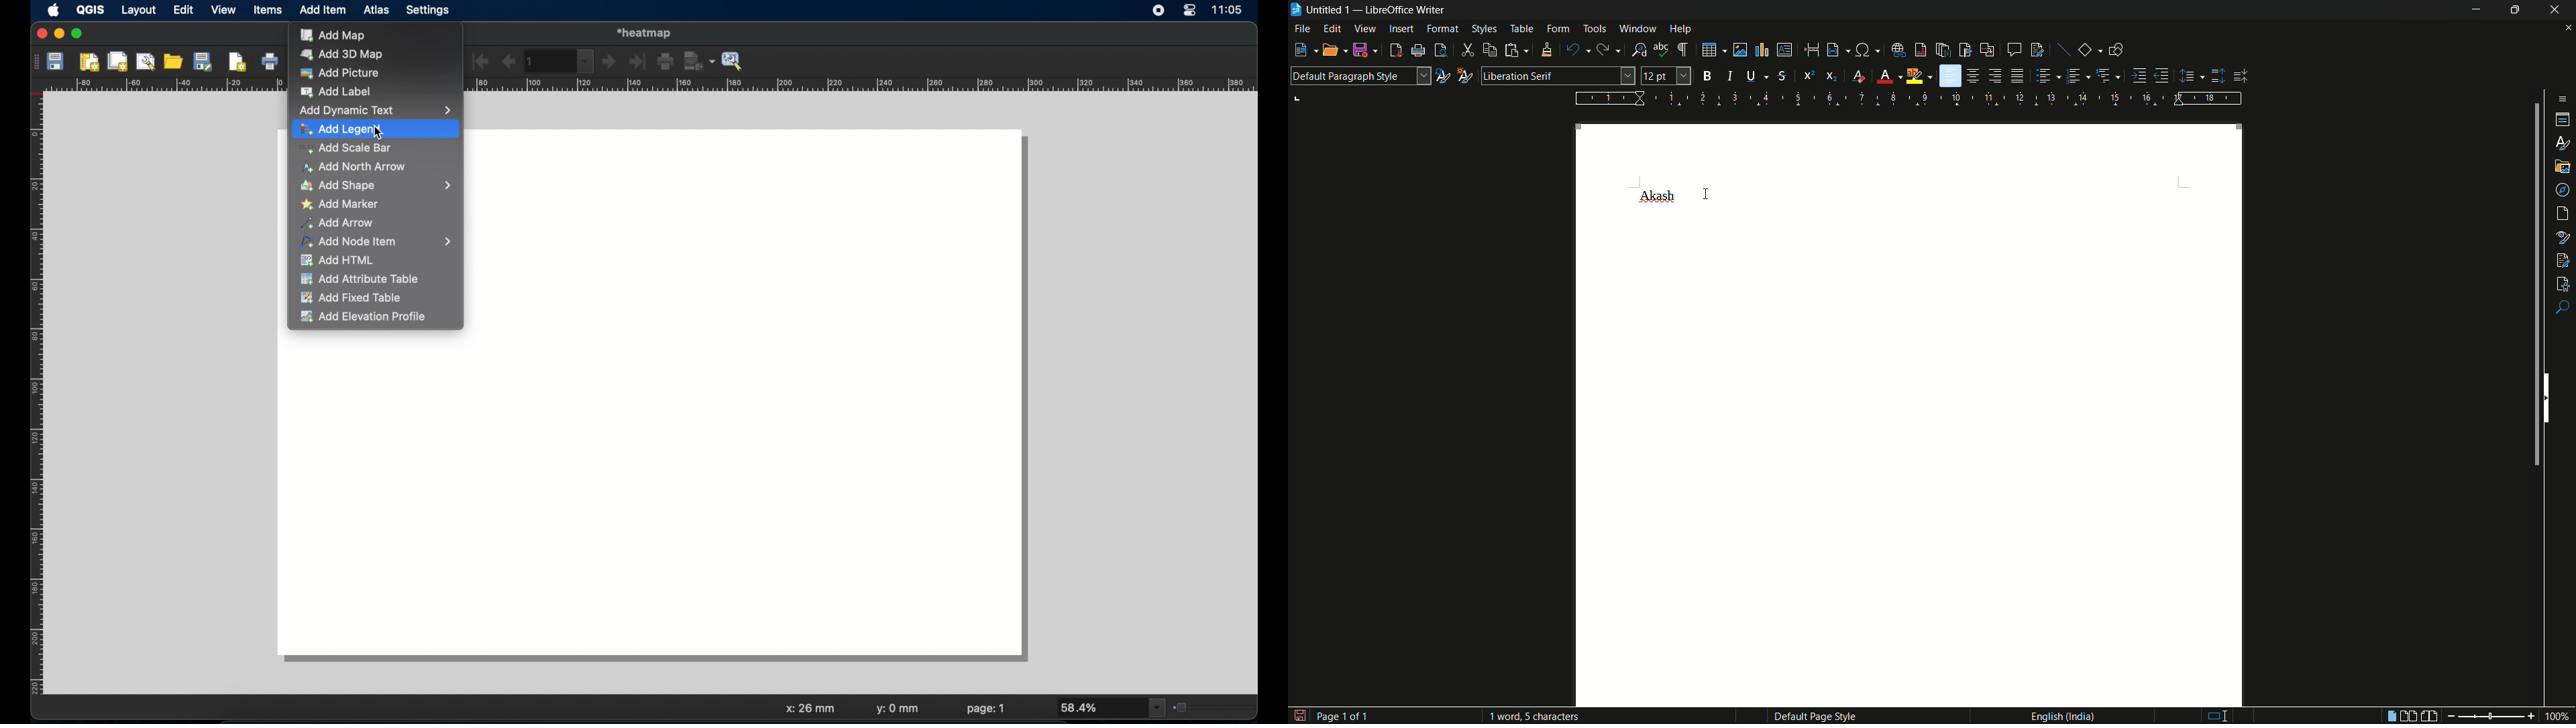 The image size is (2576, 728). I want to click on italic, so click(1733, 76).